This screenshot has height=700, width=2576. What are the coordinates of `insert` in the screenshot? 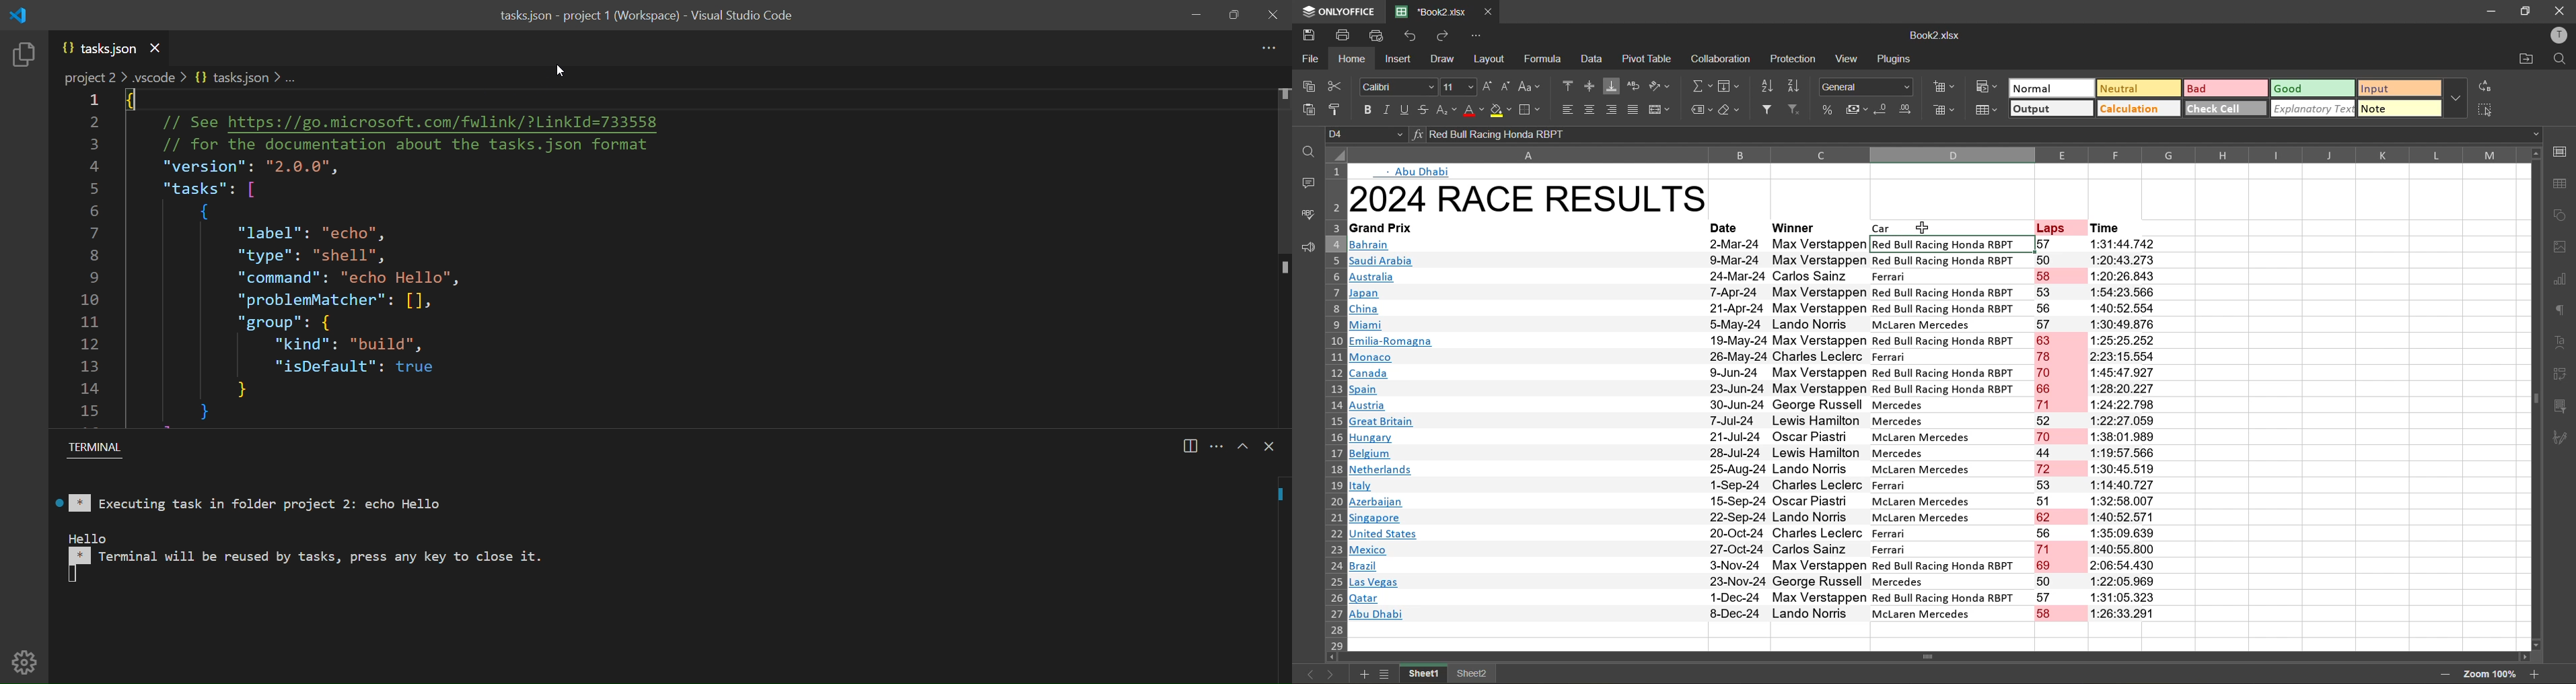 It's located at (1396, 59).